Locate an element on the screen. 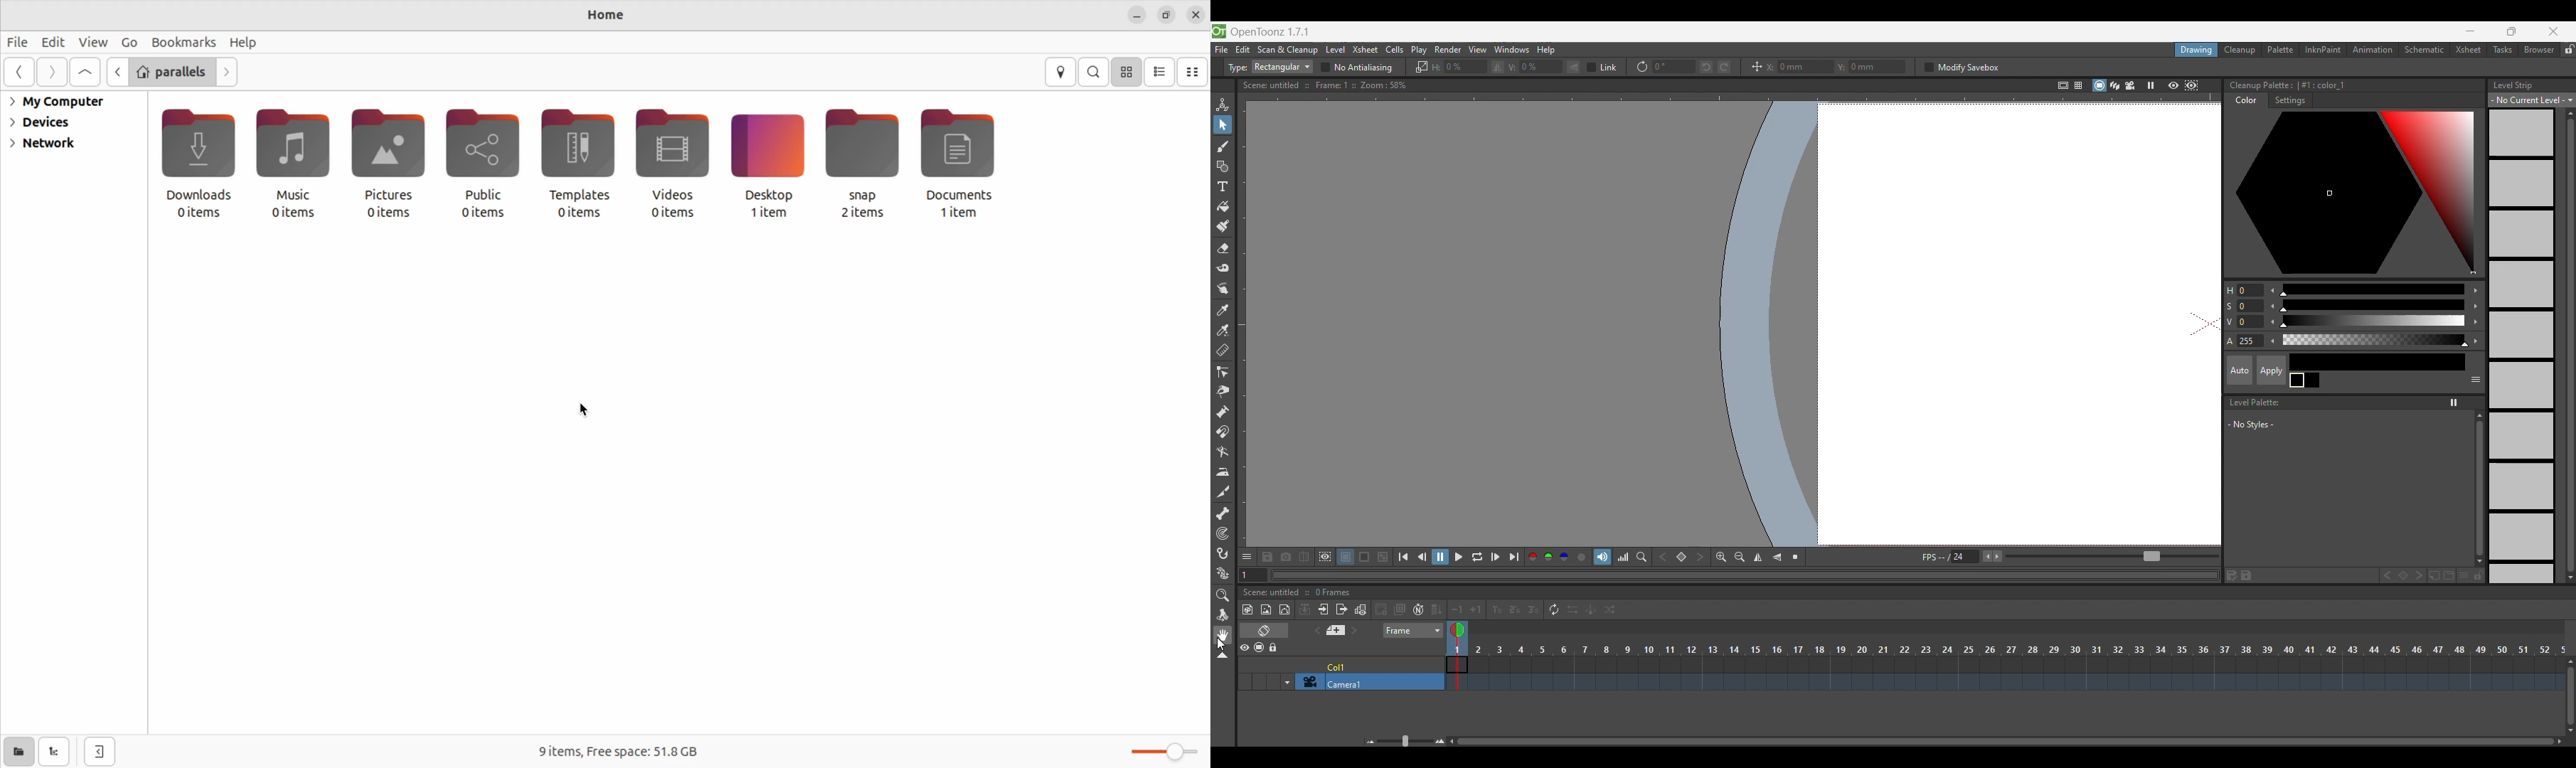 The height and width of the screenshot is (784, 2576). Skeleton tool is located at coordinates (1222, 513).